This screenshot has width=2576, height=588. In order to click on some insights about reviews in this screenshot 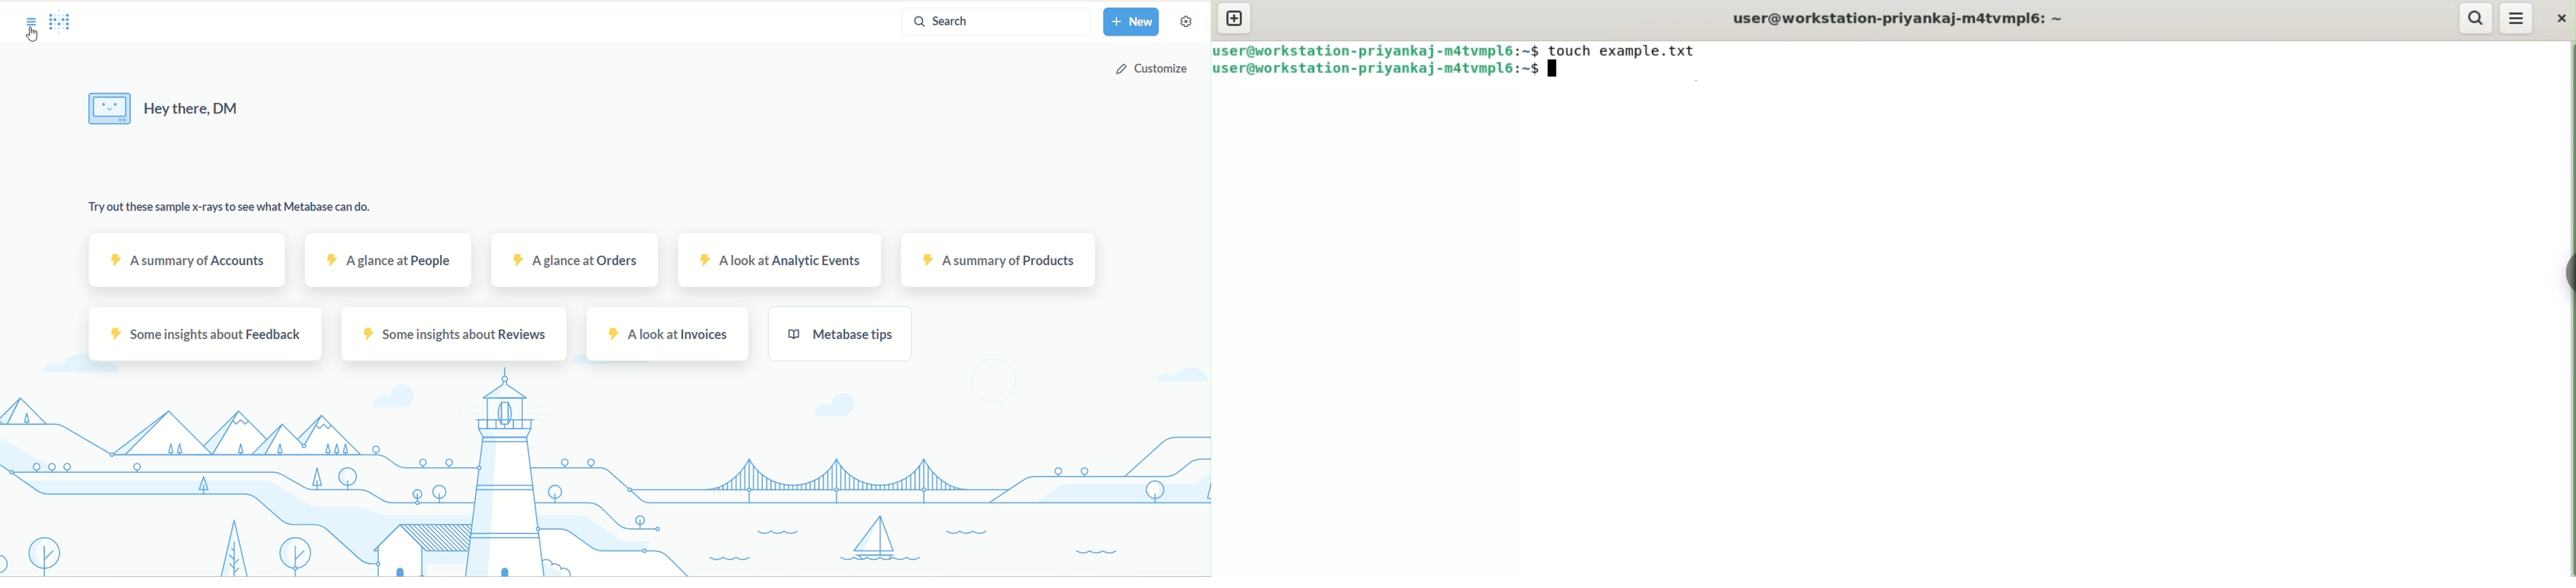, I will do `click(457, 334)`.